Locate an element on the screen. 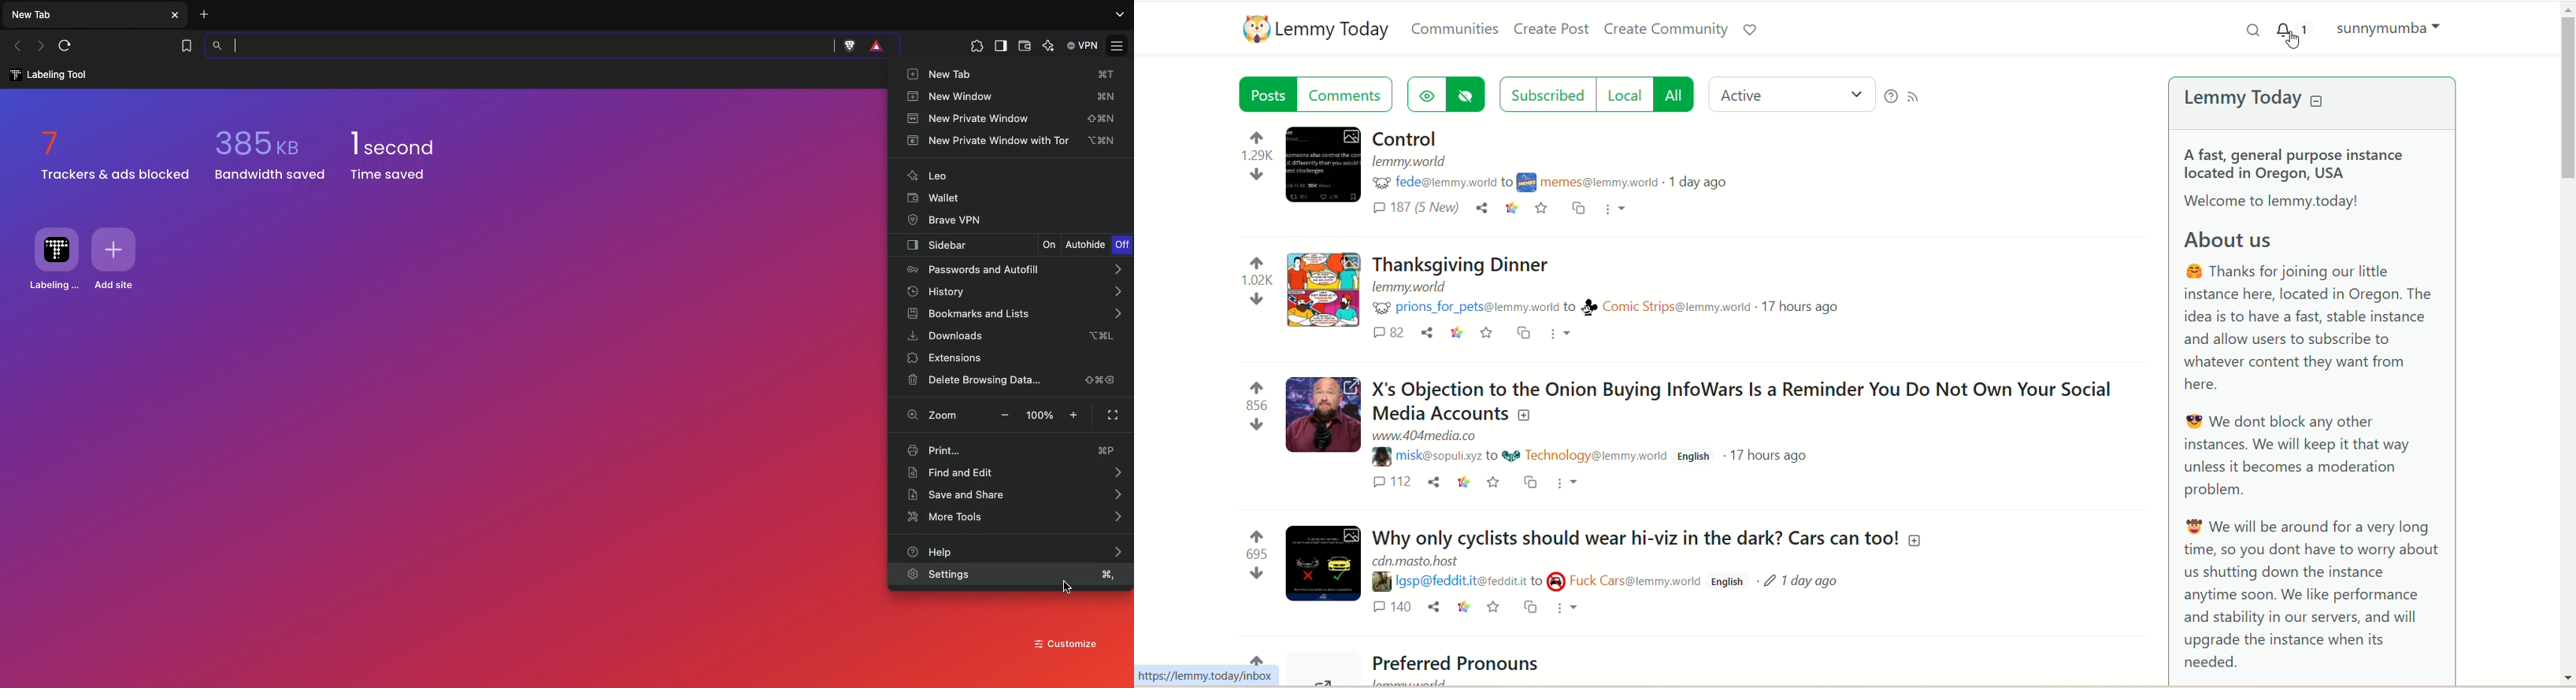  Add new tab is located at coordinates (203, 13).